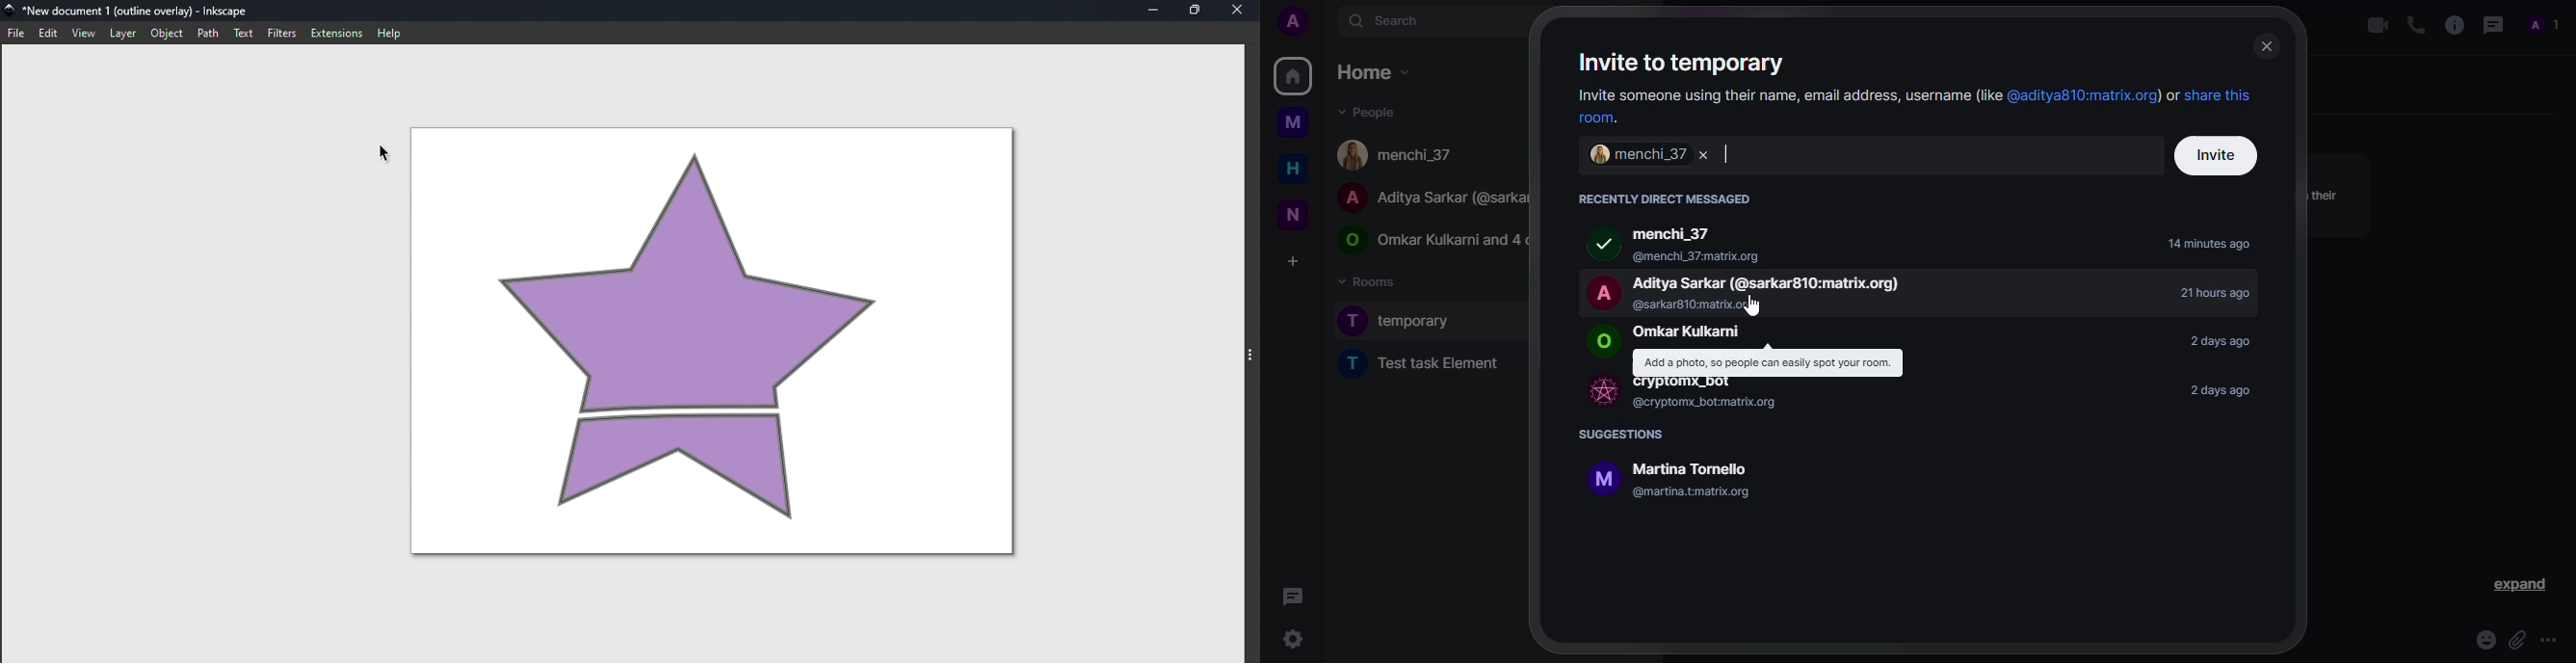 The width and height of the screenshot is (2576, 672). I want to click on profile, so click(1292, 20).